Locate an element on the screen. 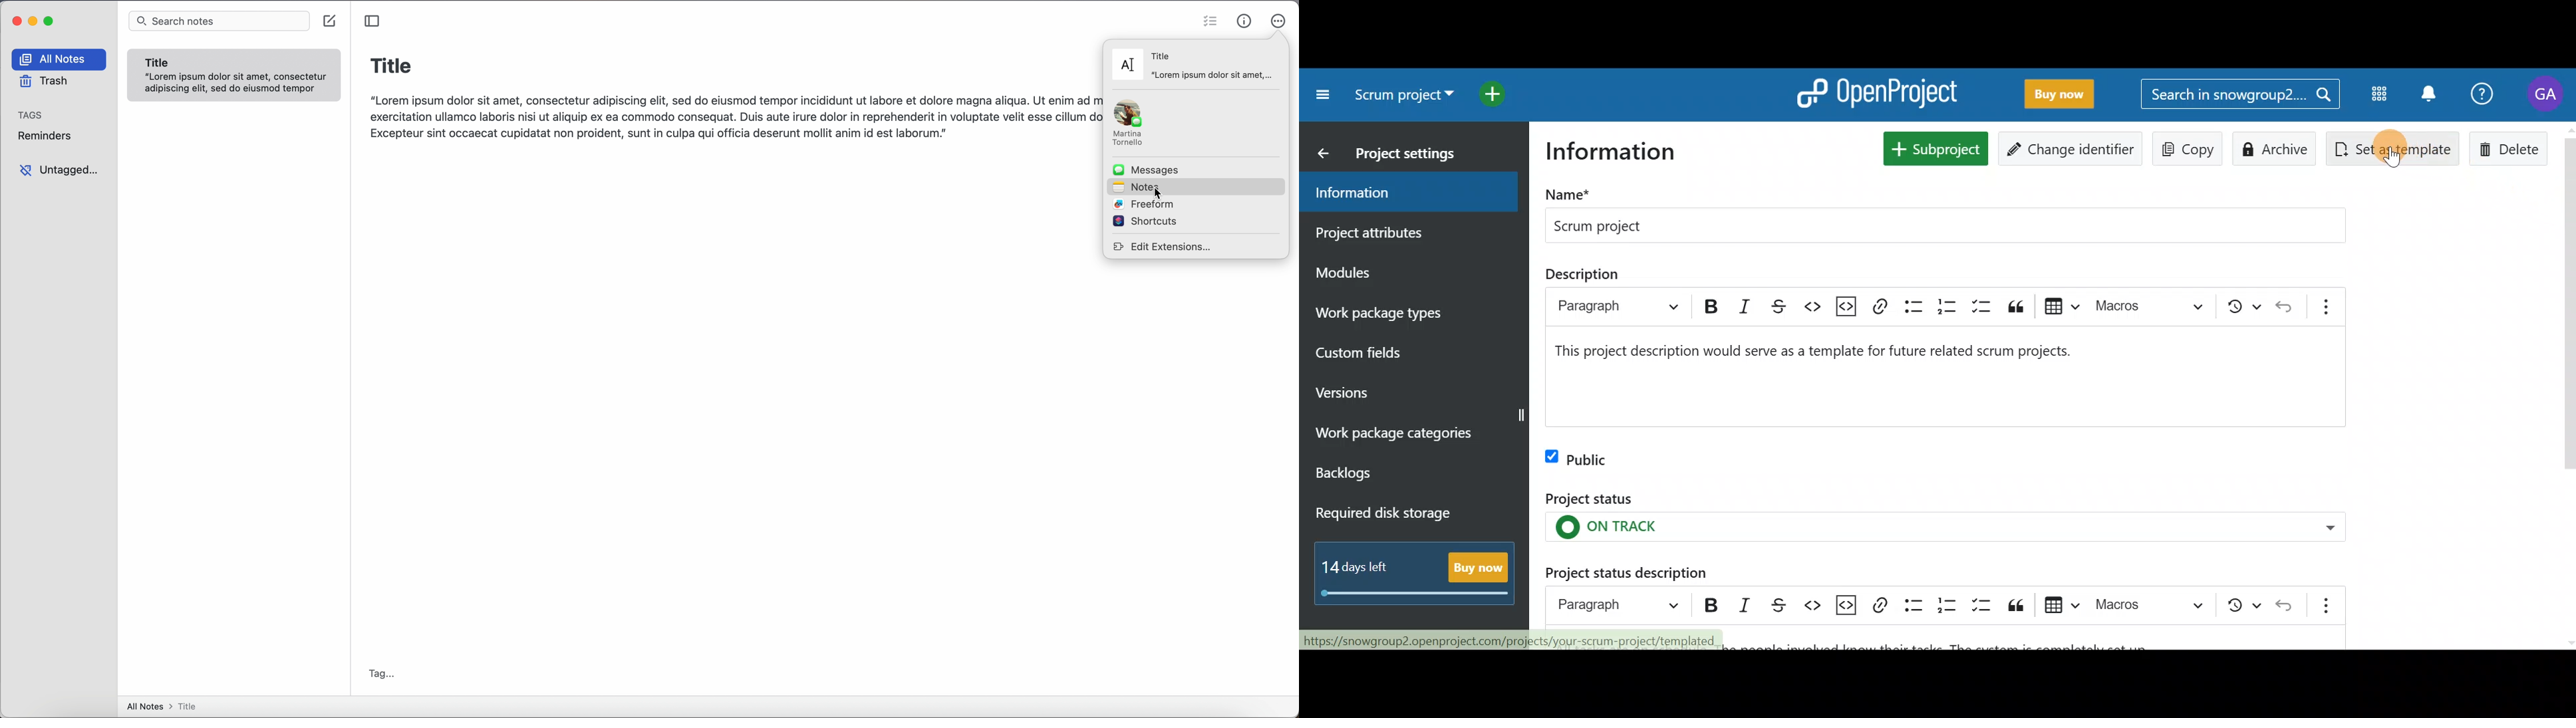 The width and height of the screenshot is (2576, 728). Notification centre is located at coordinates (2425, 93).